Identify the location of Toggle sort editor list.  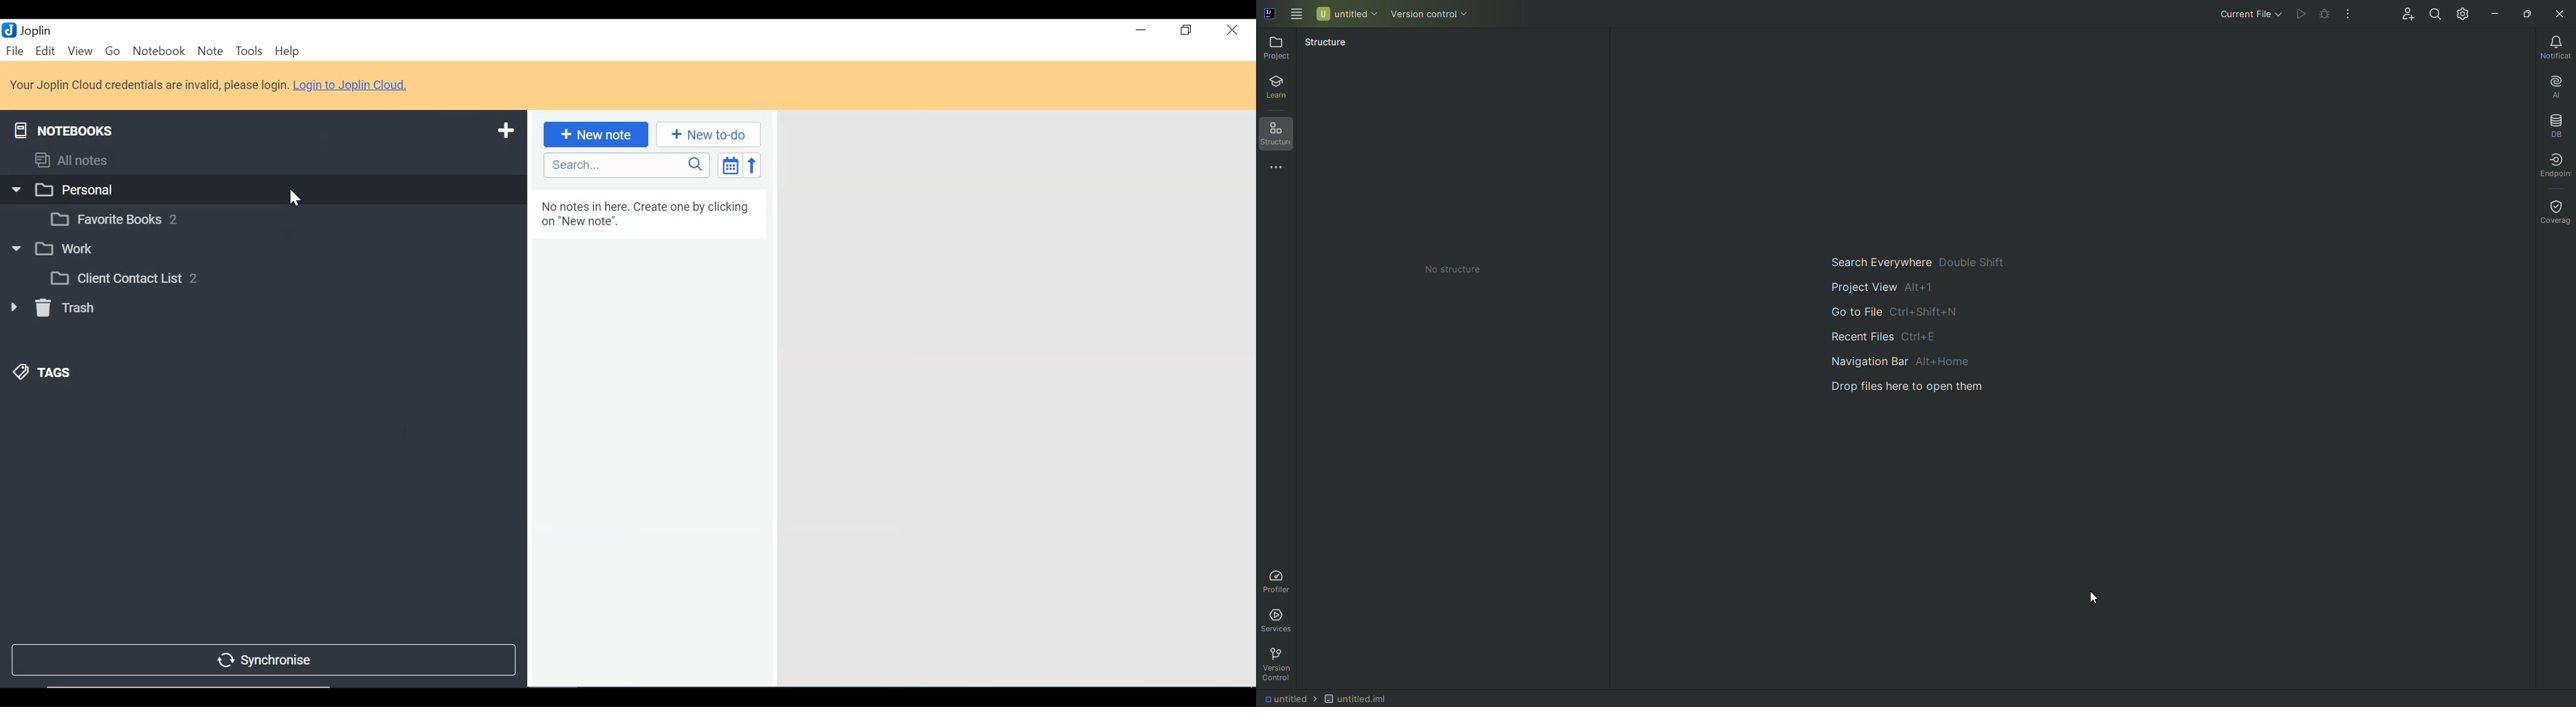
(729, 165).